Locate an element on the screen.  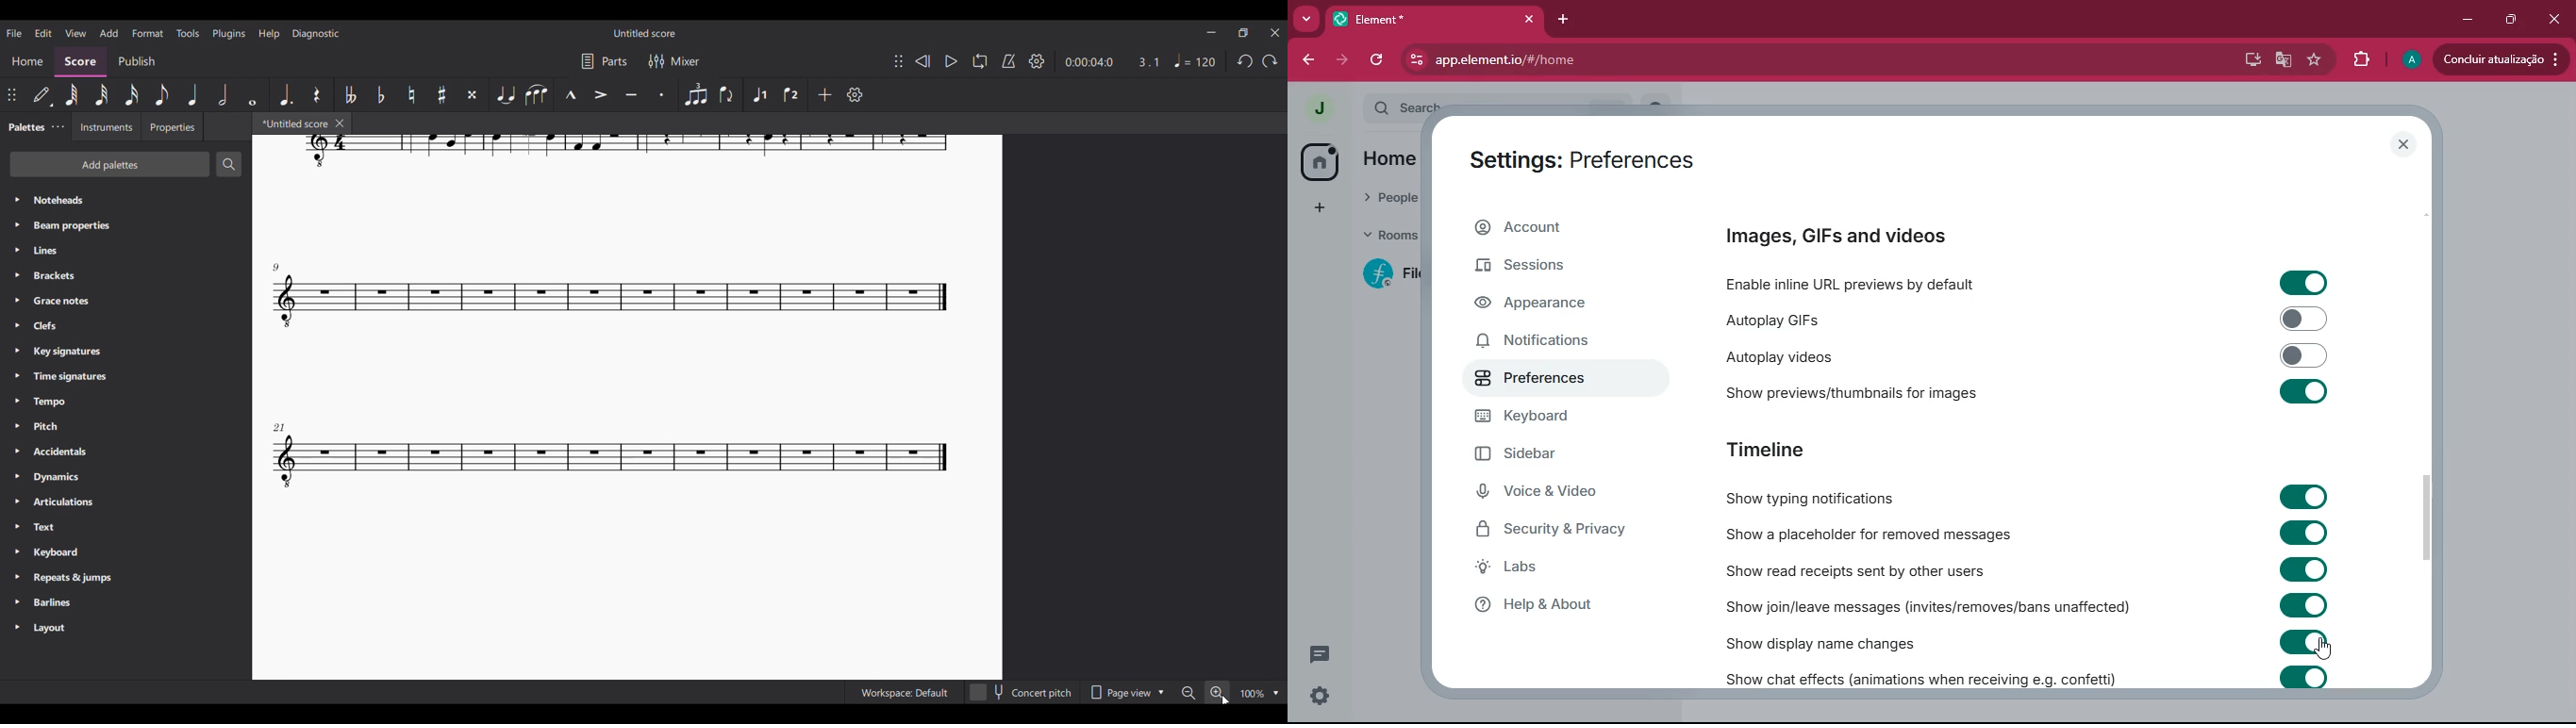
Voice 1 is located at coordinates (760, 95).